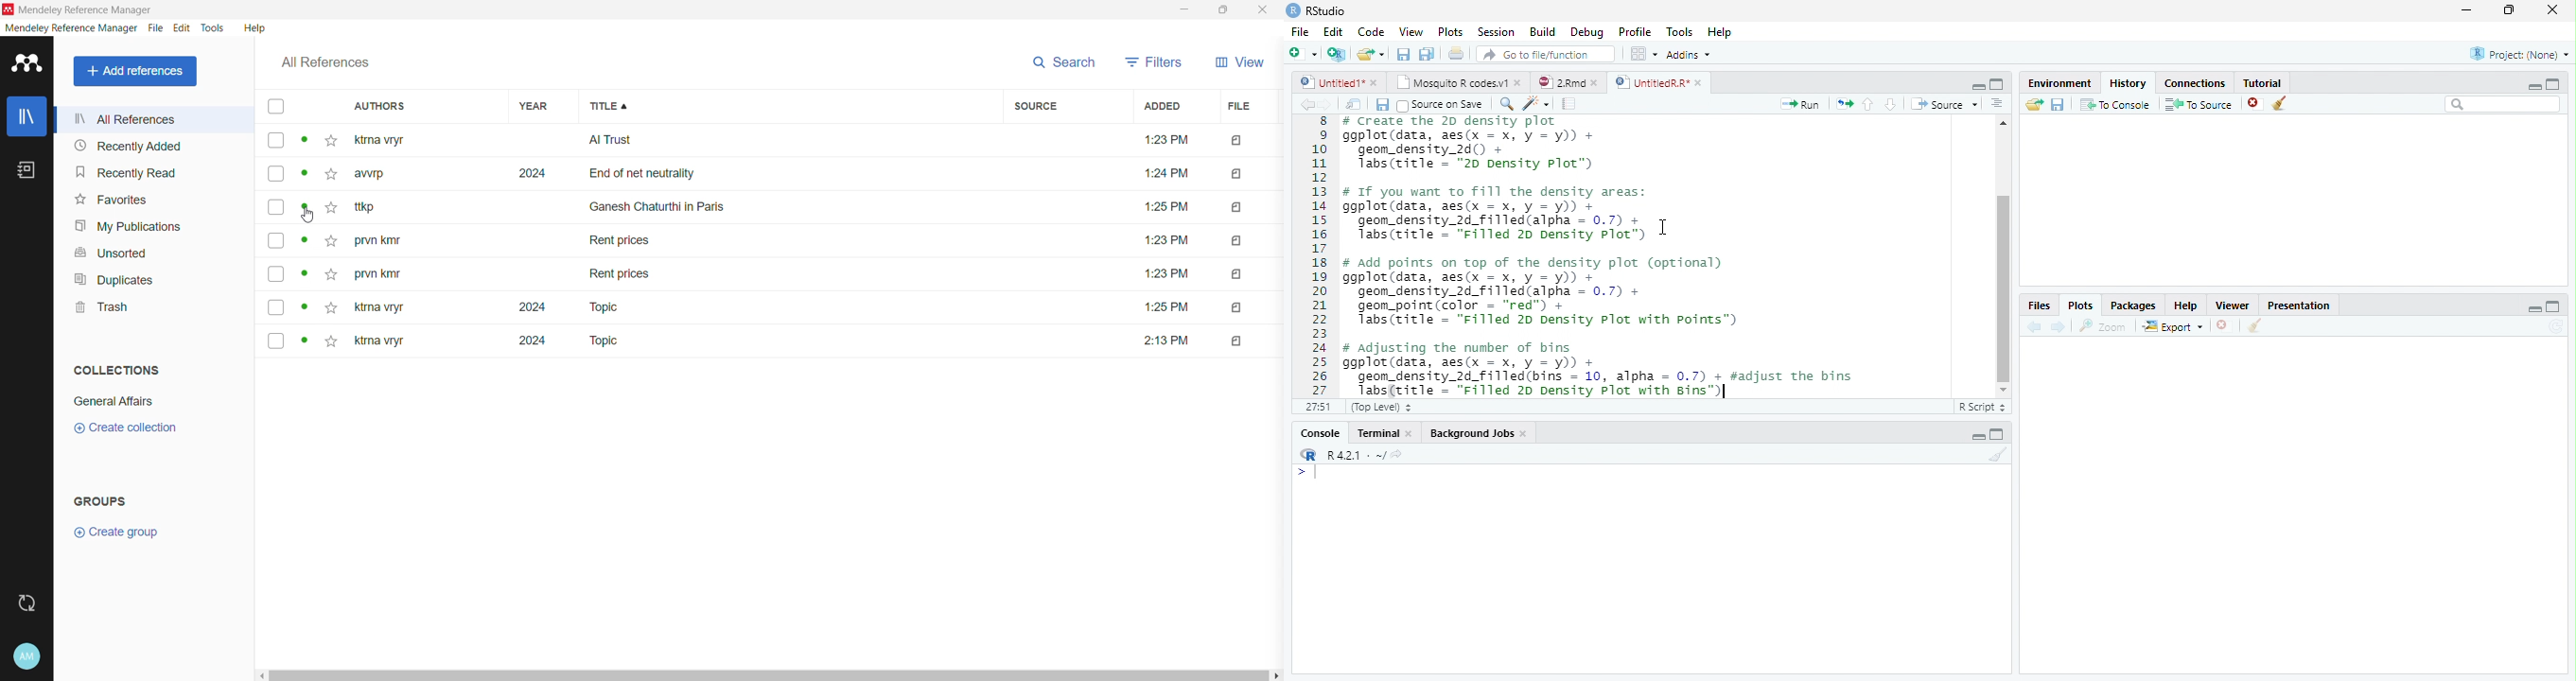  Describe the element at coordinates (1316, 11) in the screenshot. I see `' RStudio` at that location.